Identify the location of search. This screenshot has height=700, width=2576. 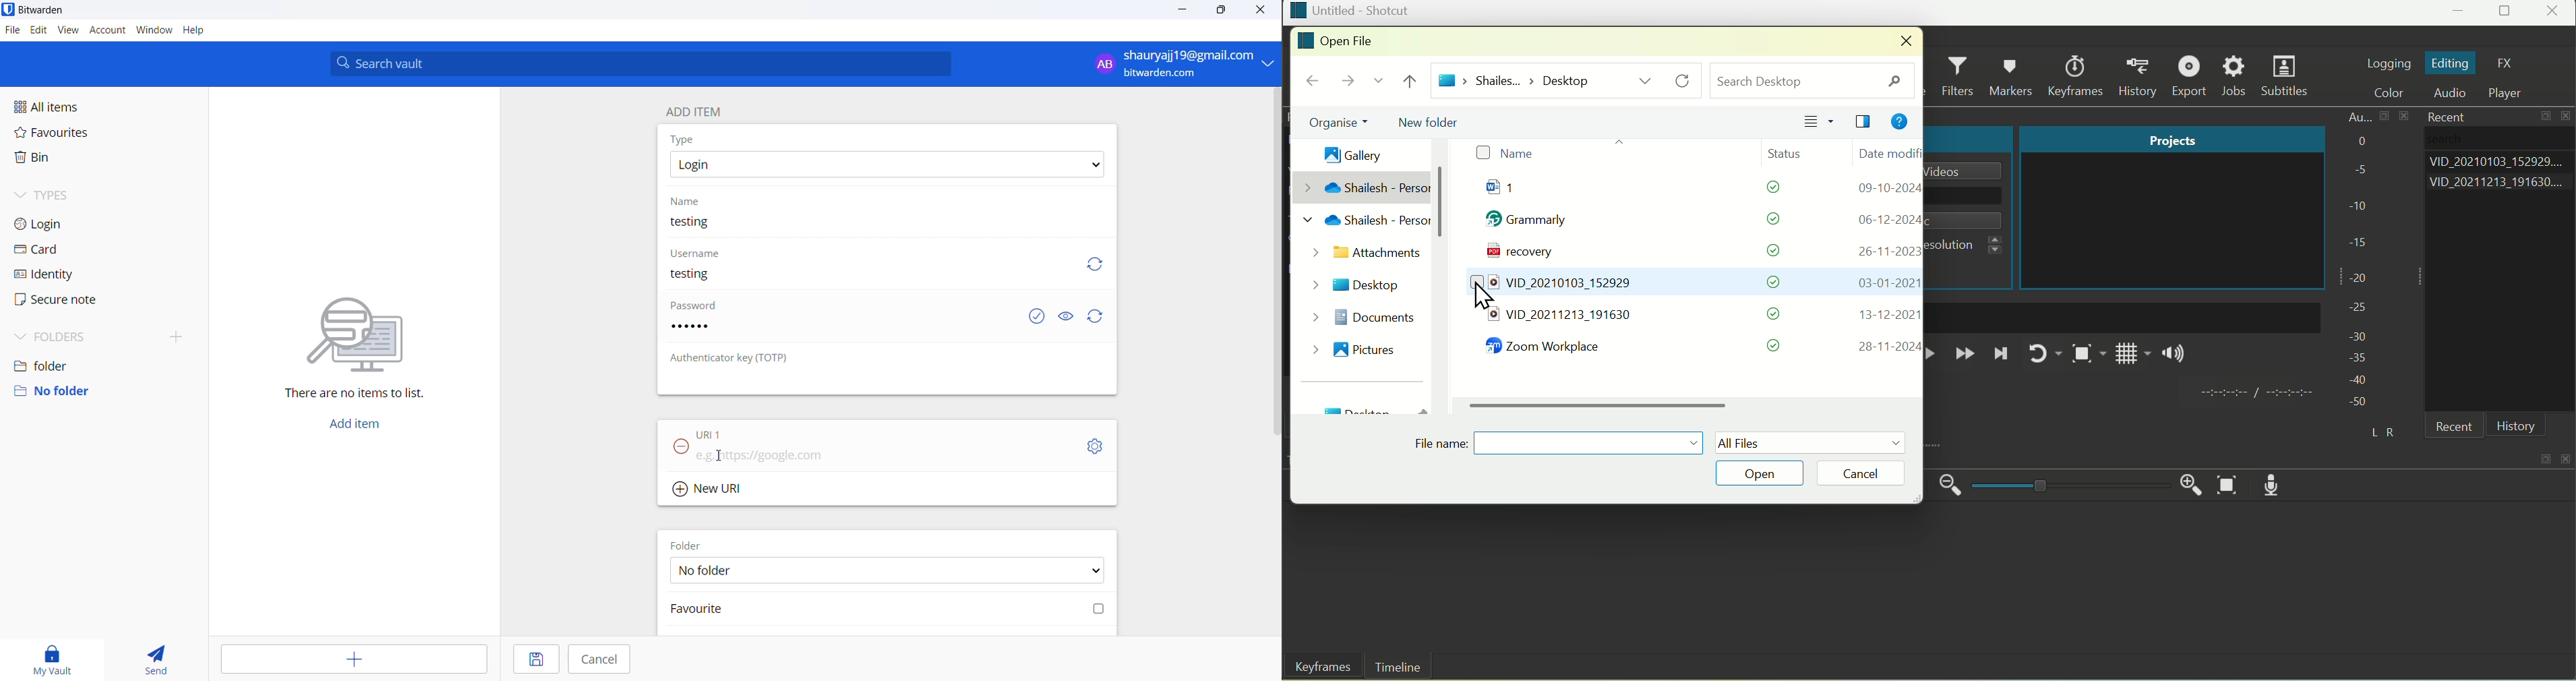
(1813, 80).